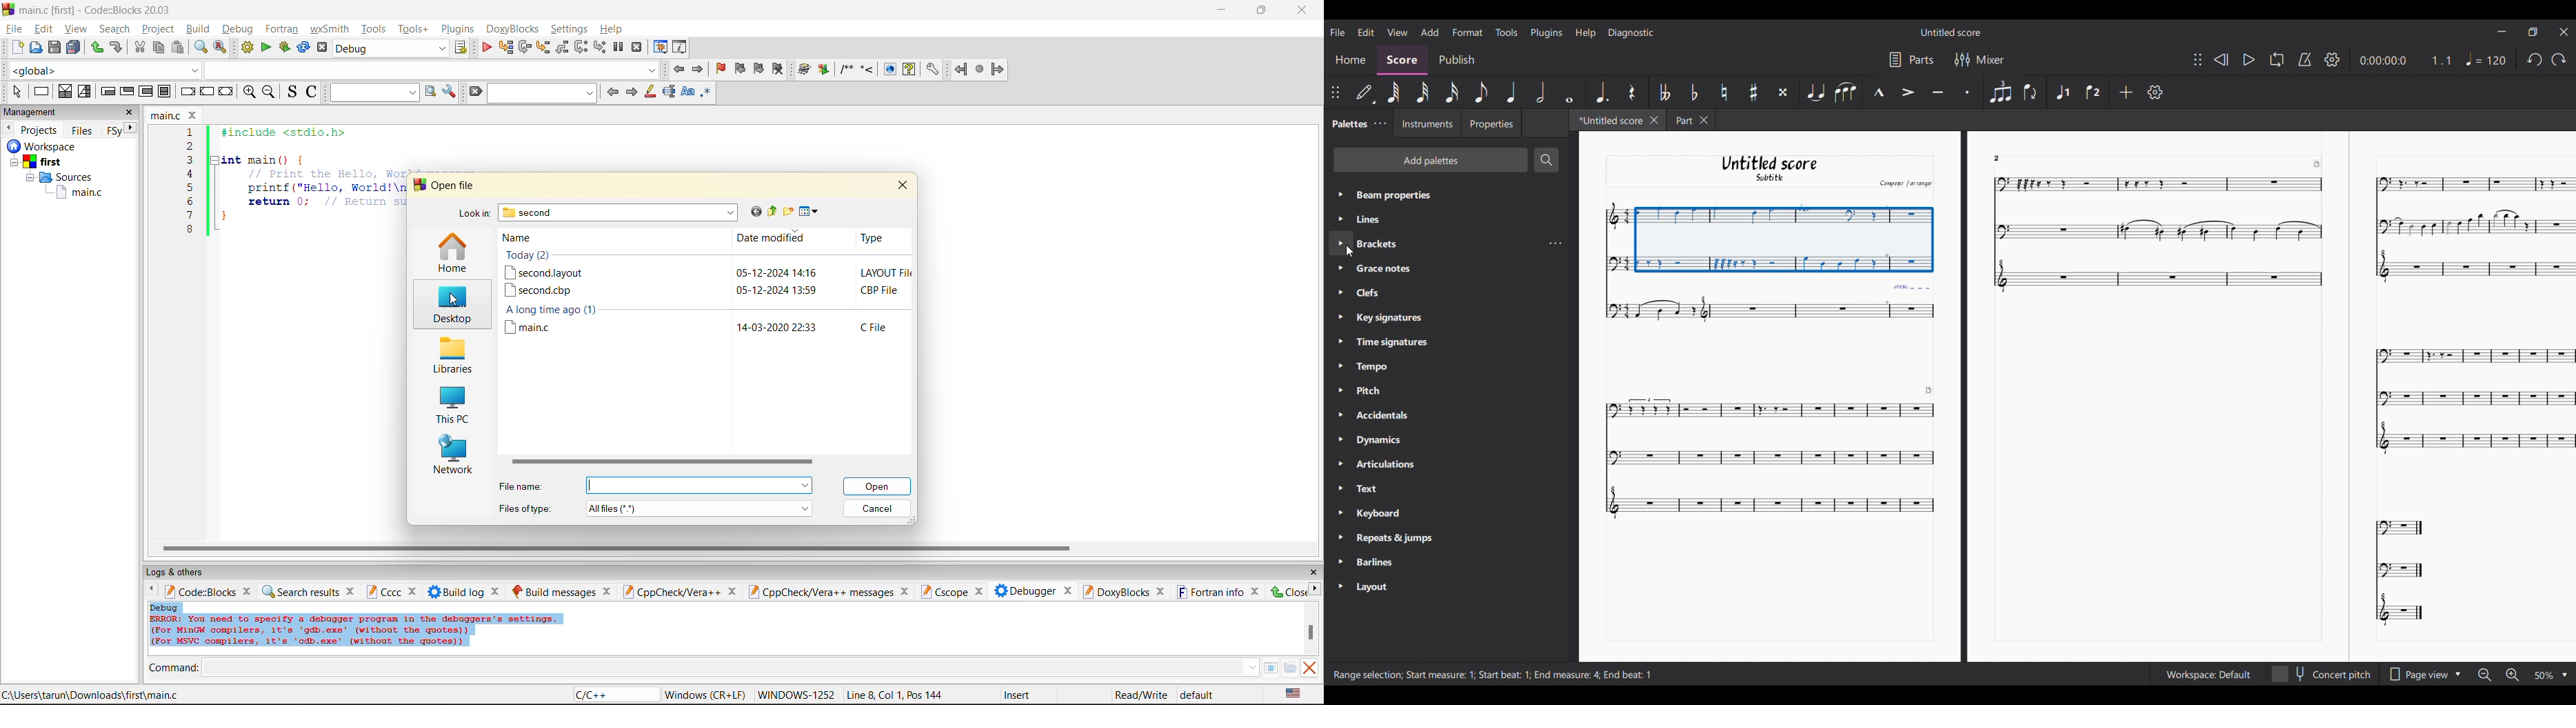 Image resolution: width=2576 pixels, height=728 pixels. What do you see at coordinates (190, 159) in the screenshot?
I see `3` at bounding box center [190, 159].